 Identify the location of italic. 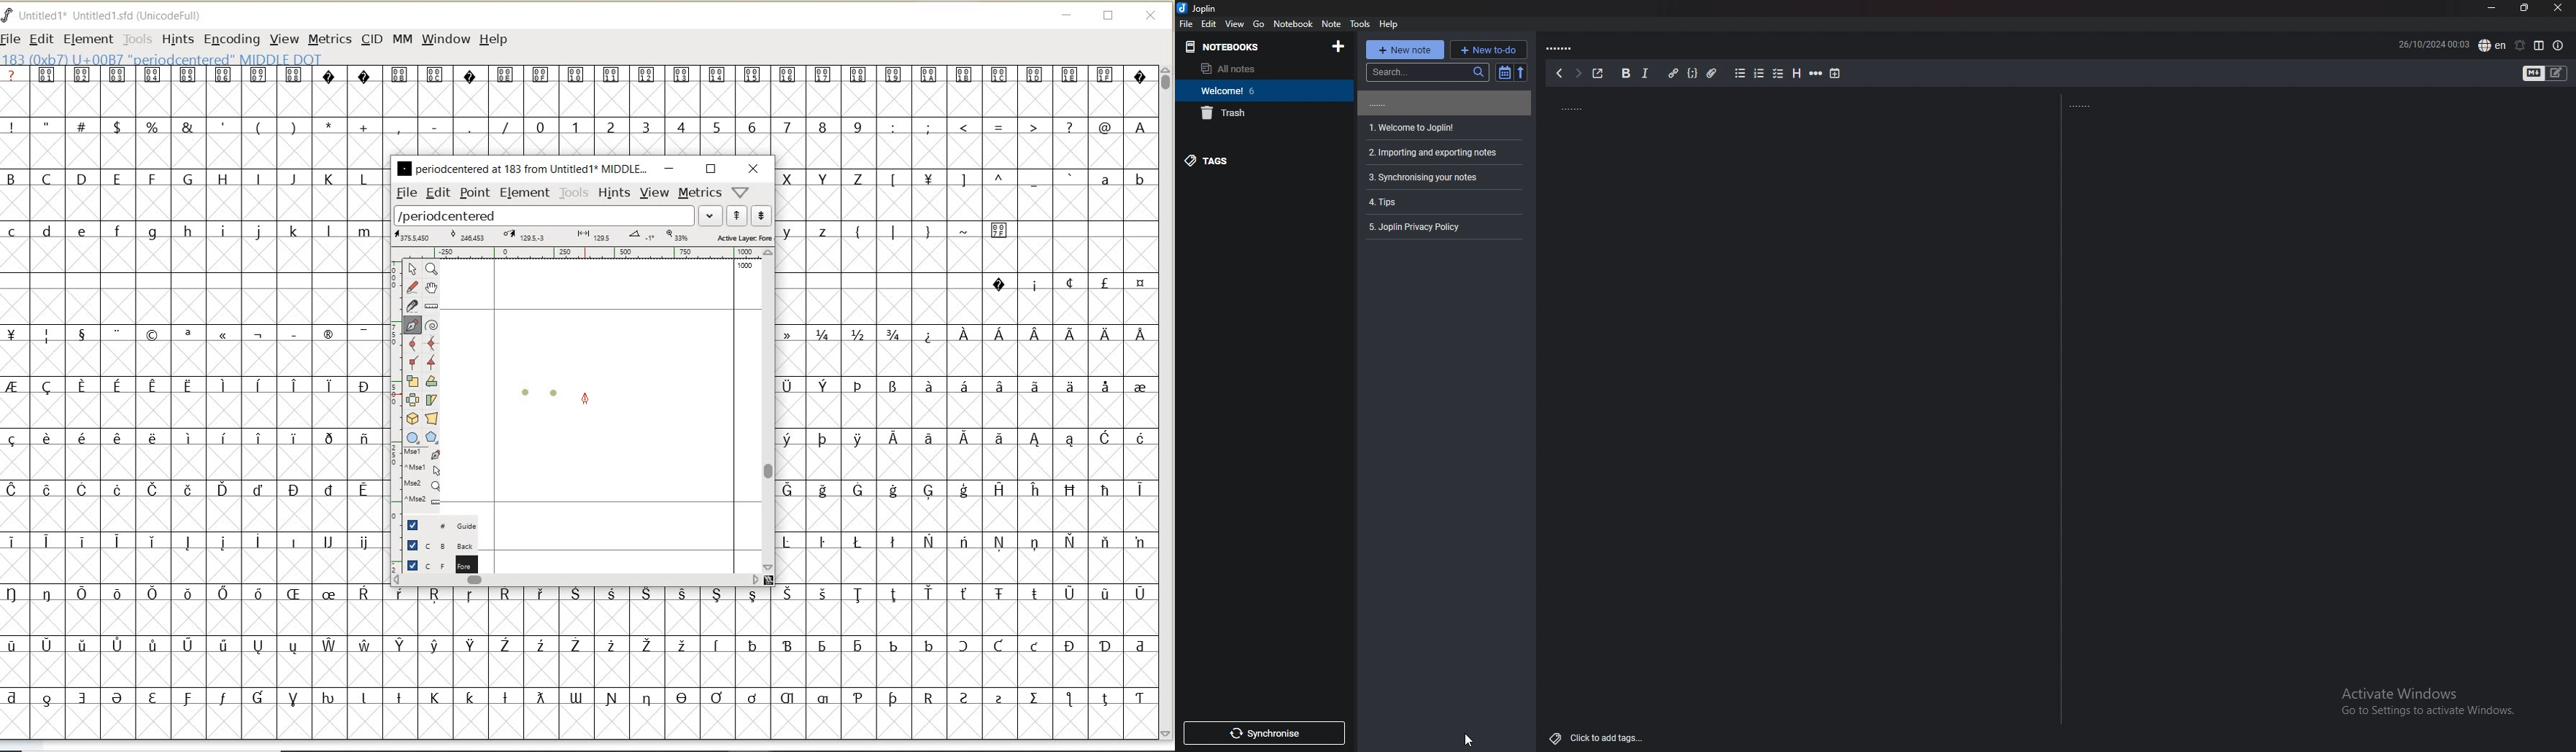
(1645, 73).